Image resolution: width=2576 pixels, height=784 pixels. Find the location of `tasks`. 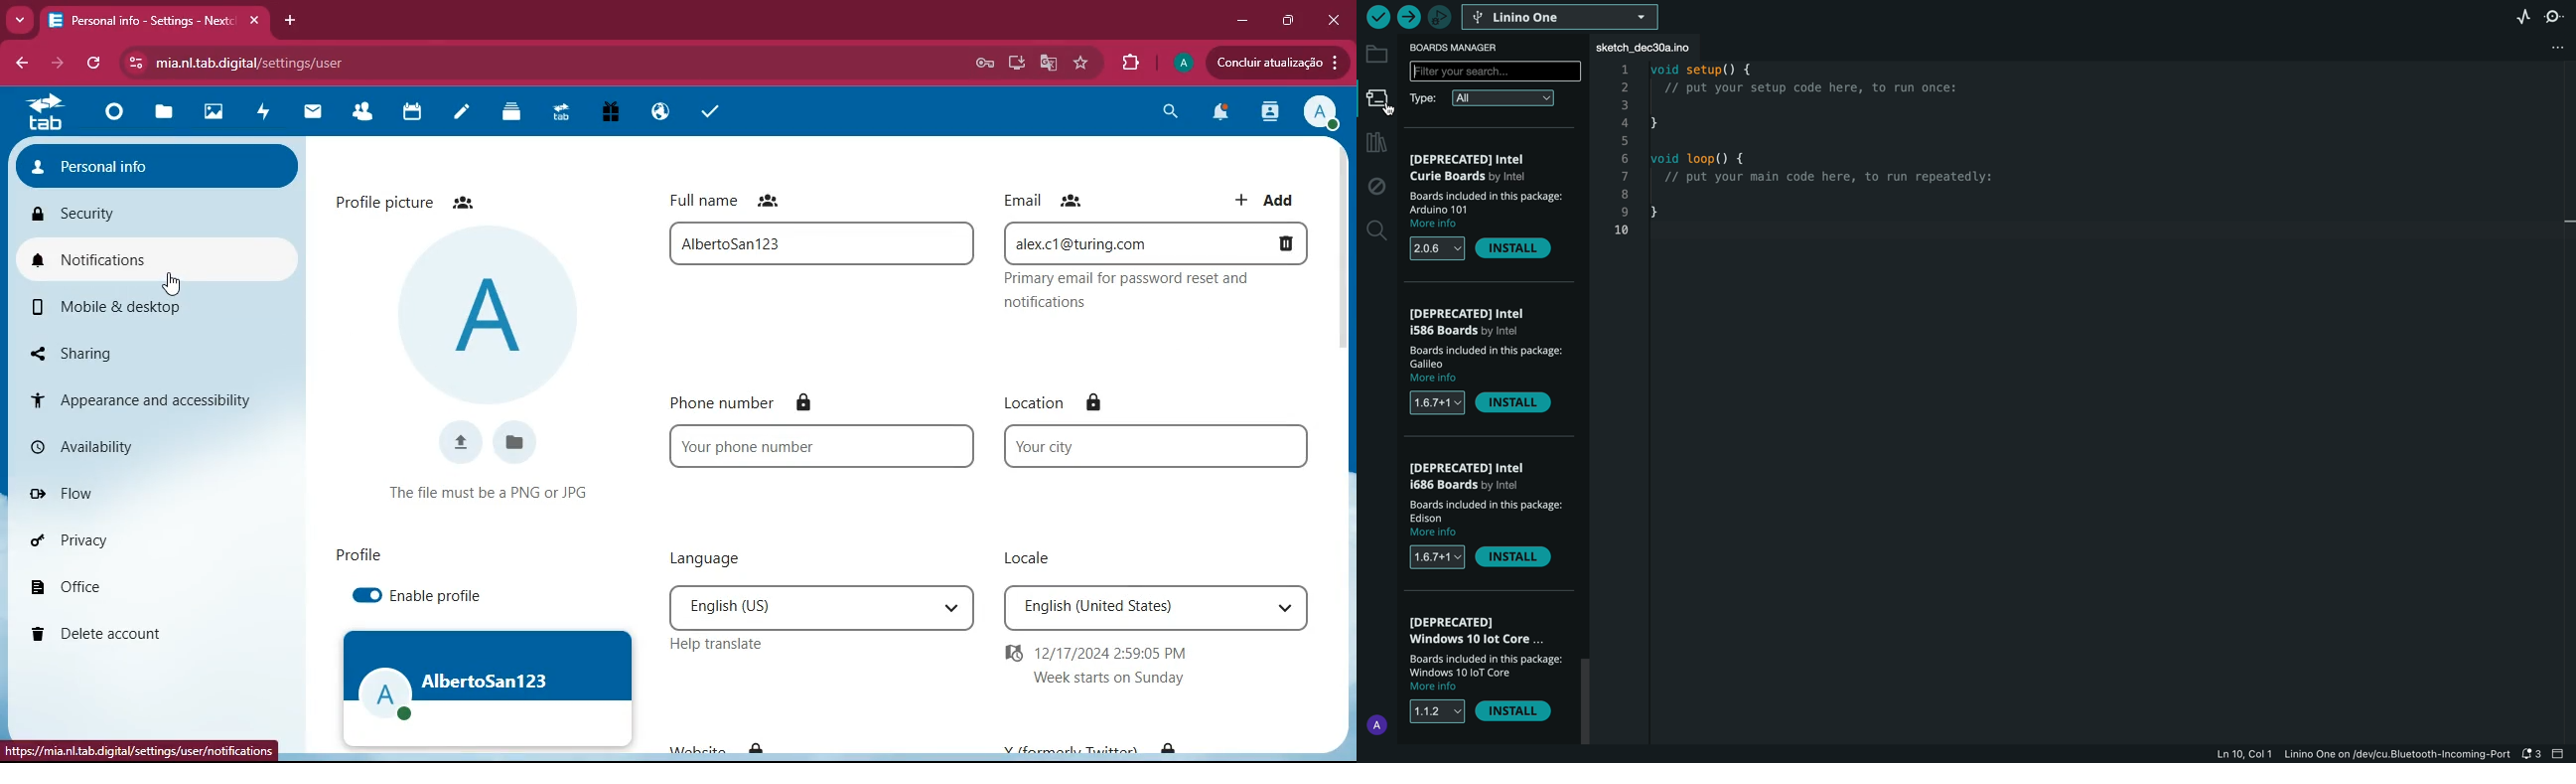

tasks is located at coordinates (710, 111).